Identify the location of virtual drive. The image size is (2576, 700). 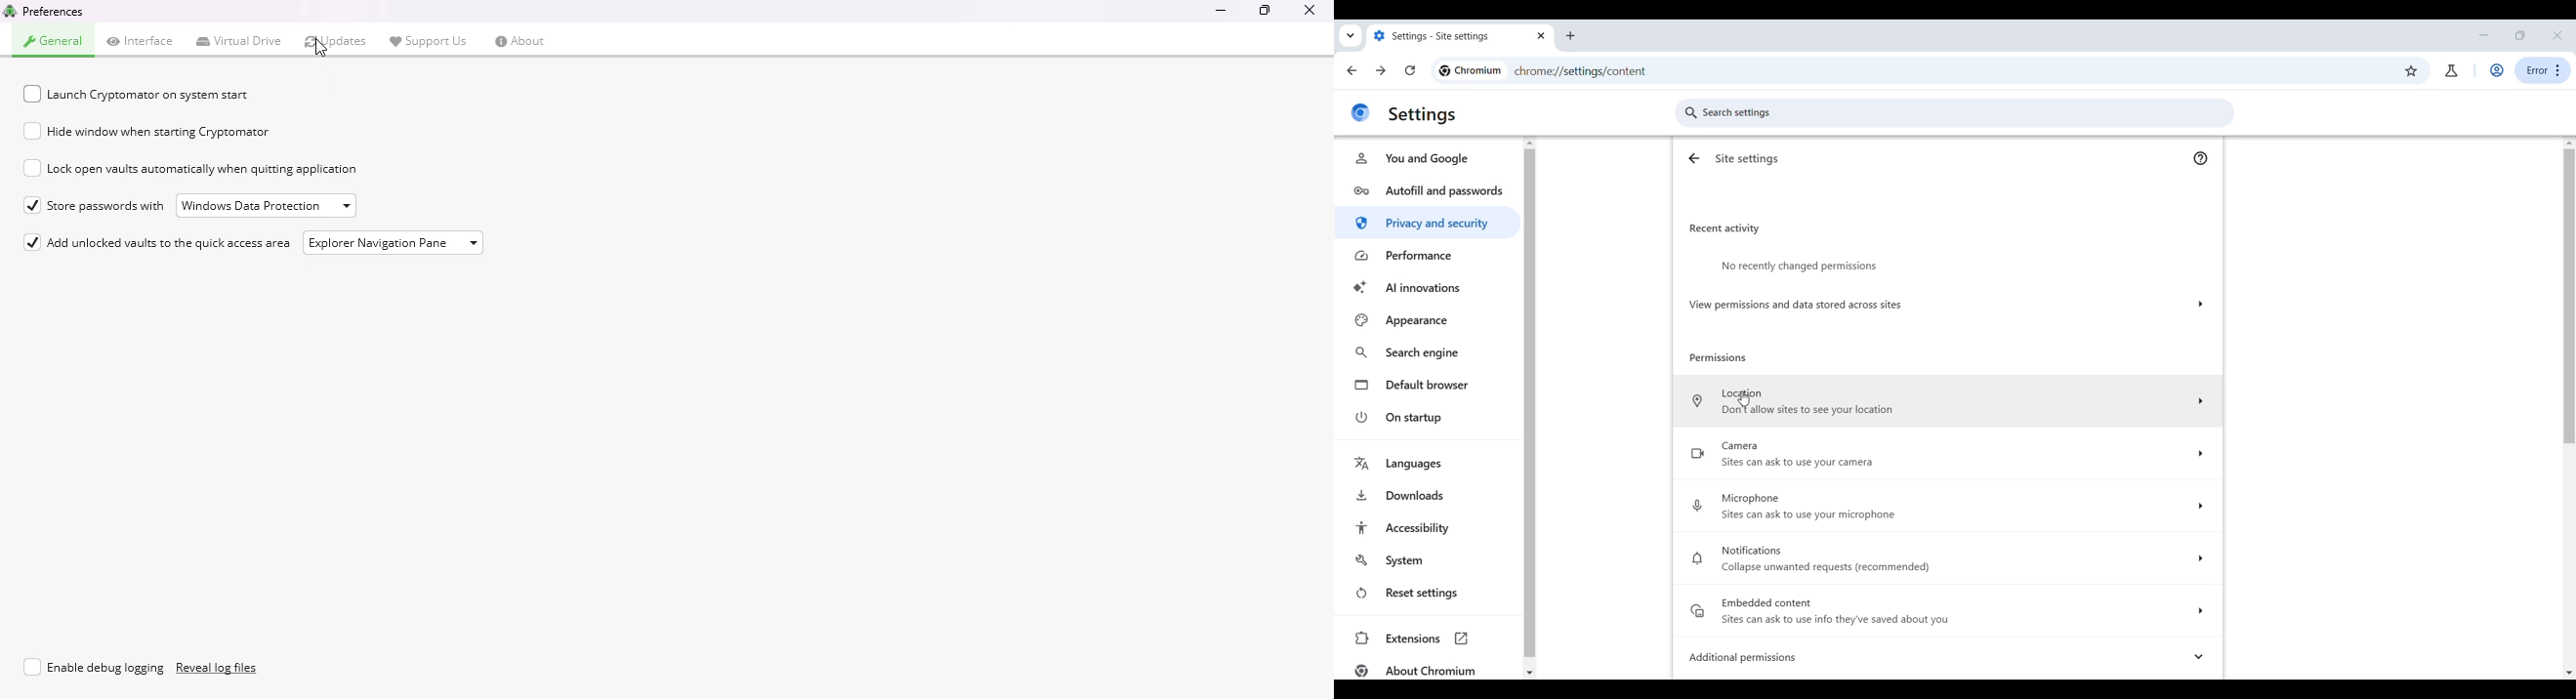
(240, 41).